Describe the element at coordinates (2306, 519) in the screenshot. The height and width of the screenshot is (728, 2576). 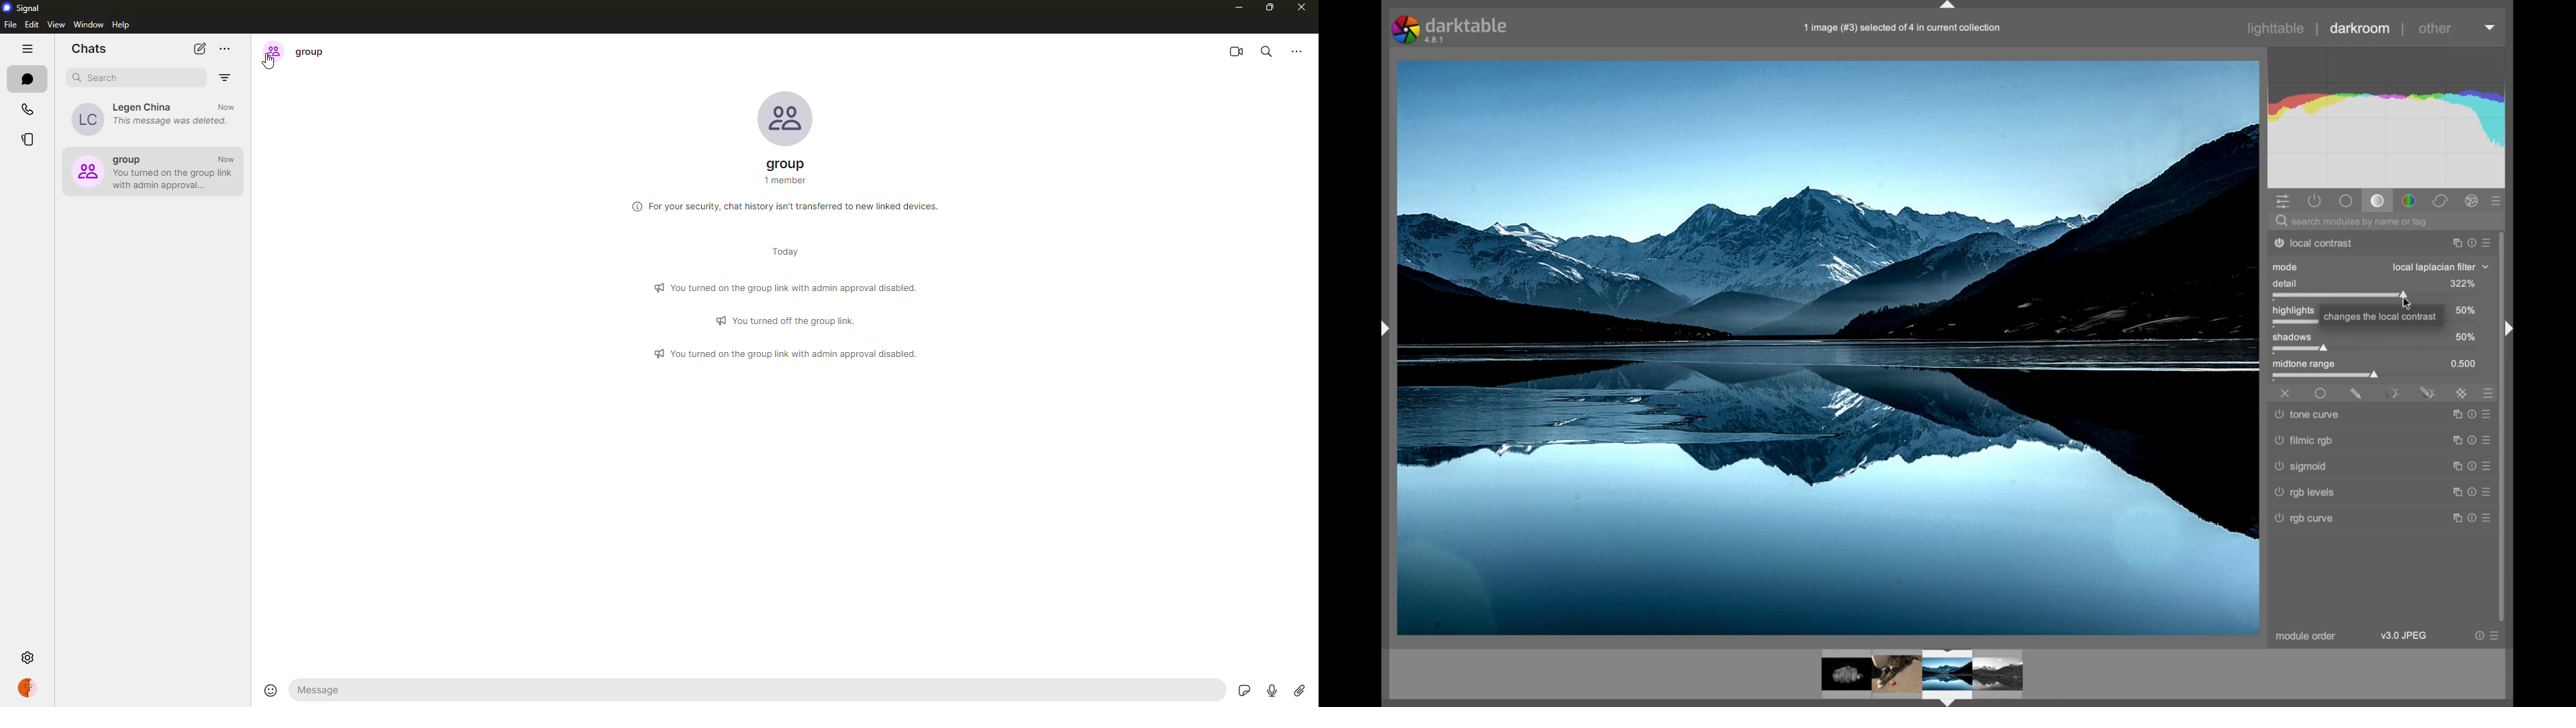
I see `rgb curve` at that location.